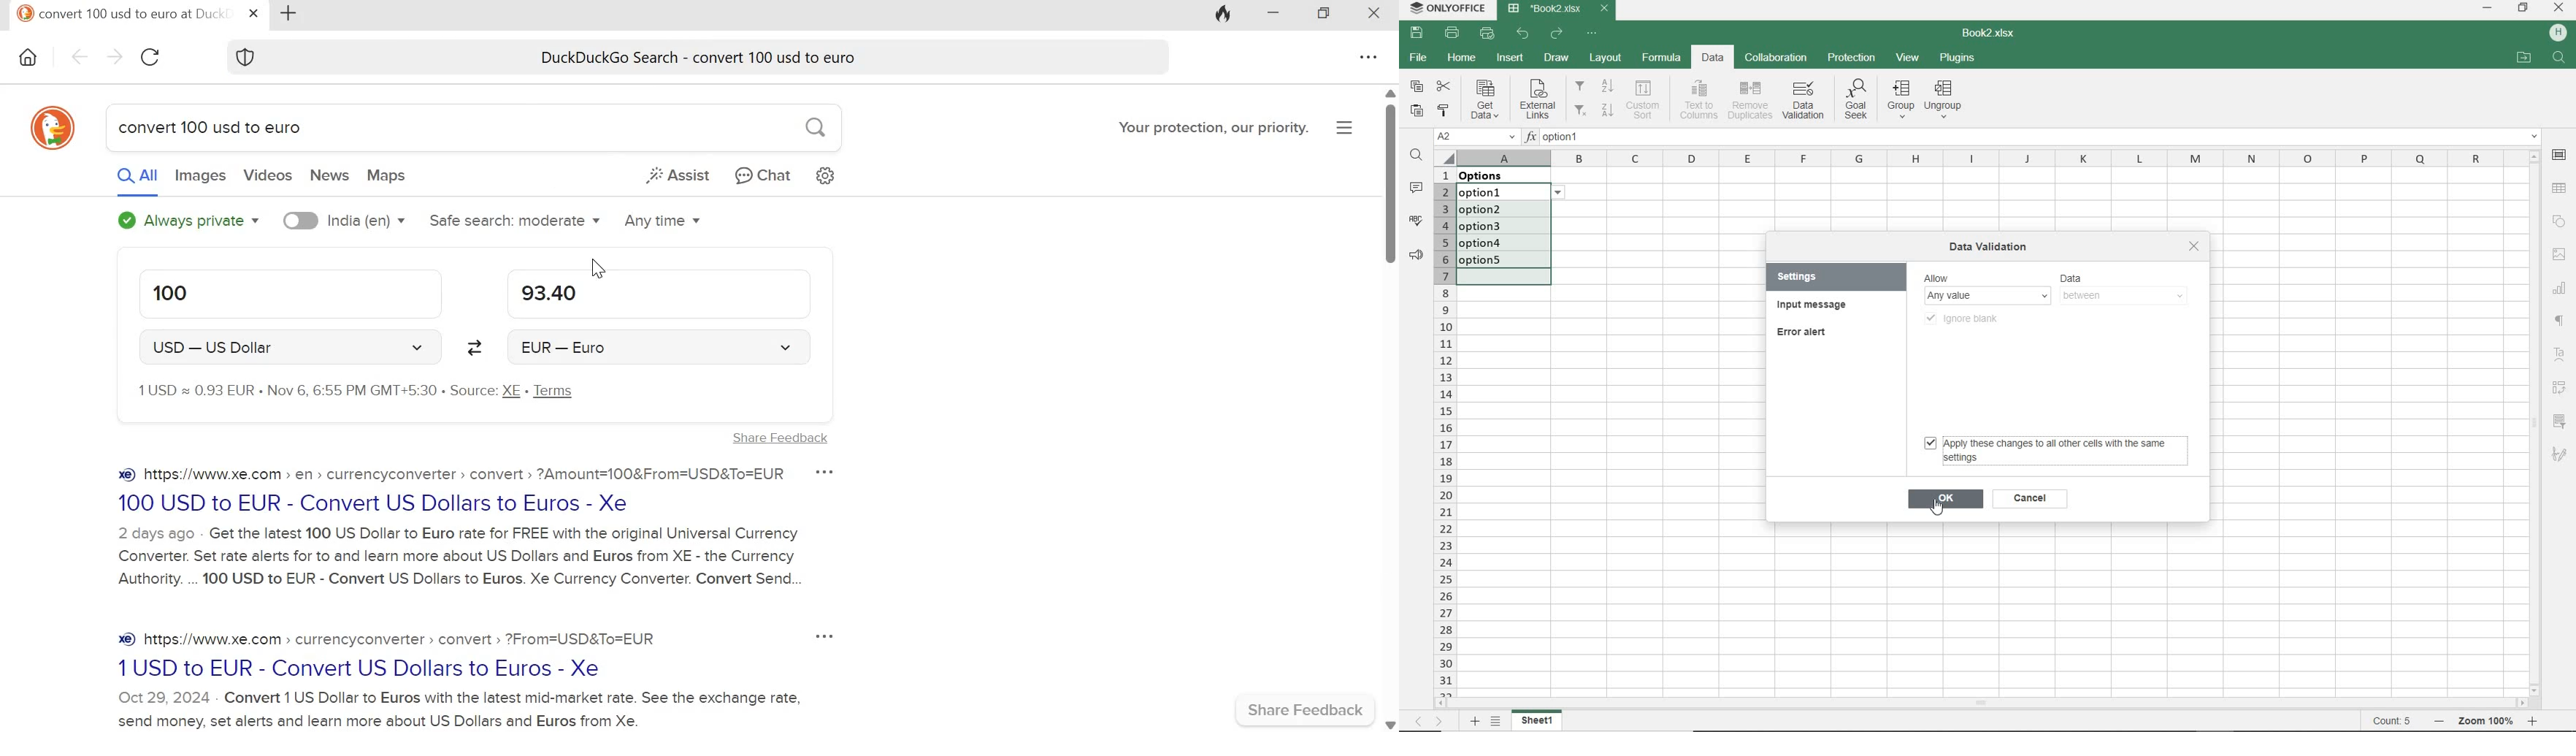  I want to click on SETTINGS, so click(1810, 277).